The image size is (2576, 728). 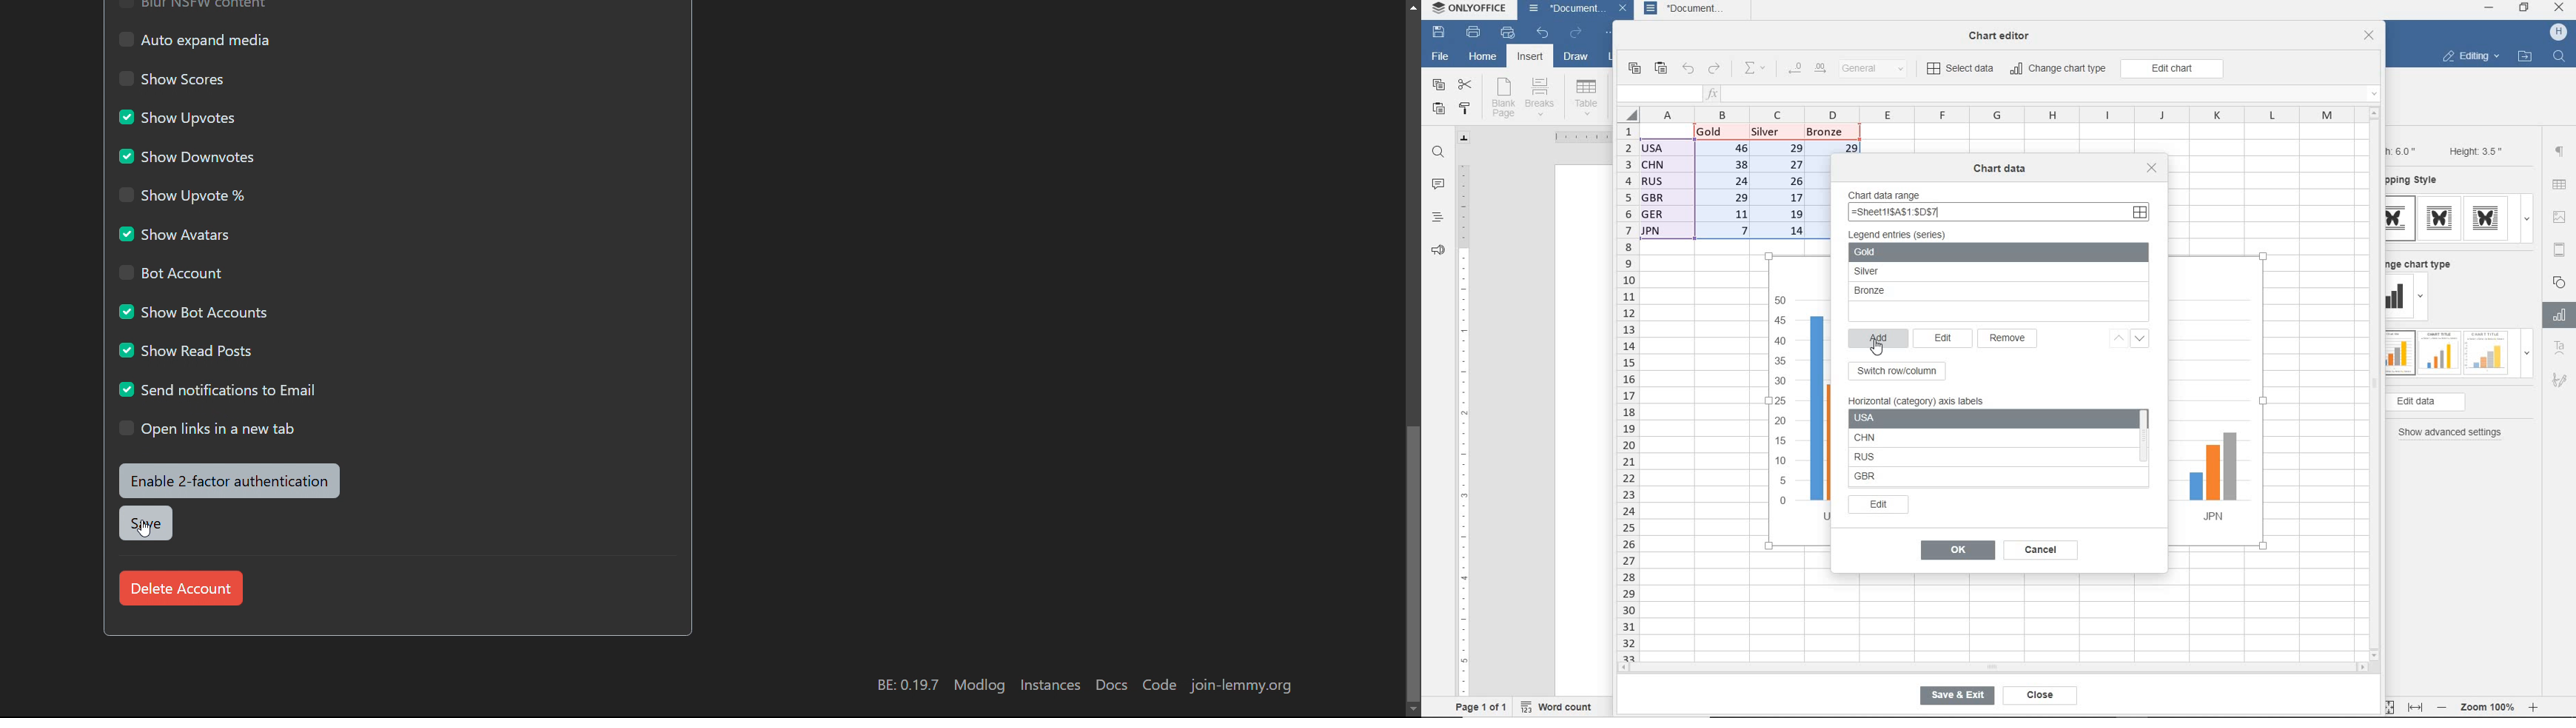 What do you see at coordinates (1438, 85) in the screenshot?
I see `copy` at bounding box center [1438, 85].